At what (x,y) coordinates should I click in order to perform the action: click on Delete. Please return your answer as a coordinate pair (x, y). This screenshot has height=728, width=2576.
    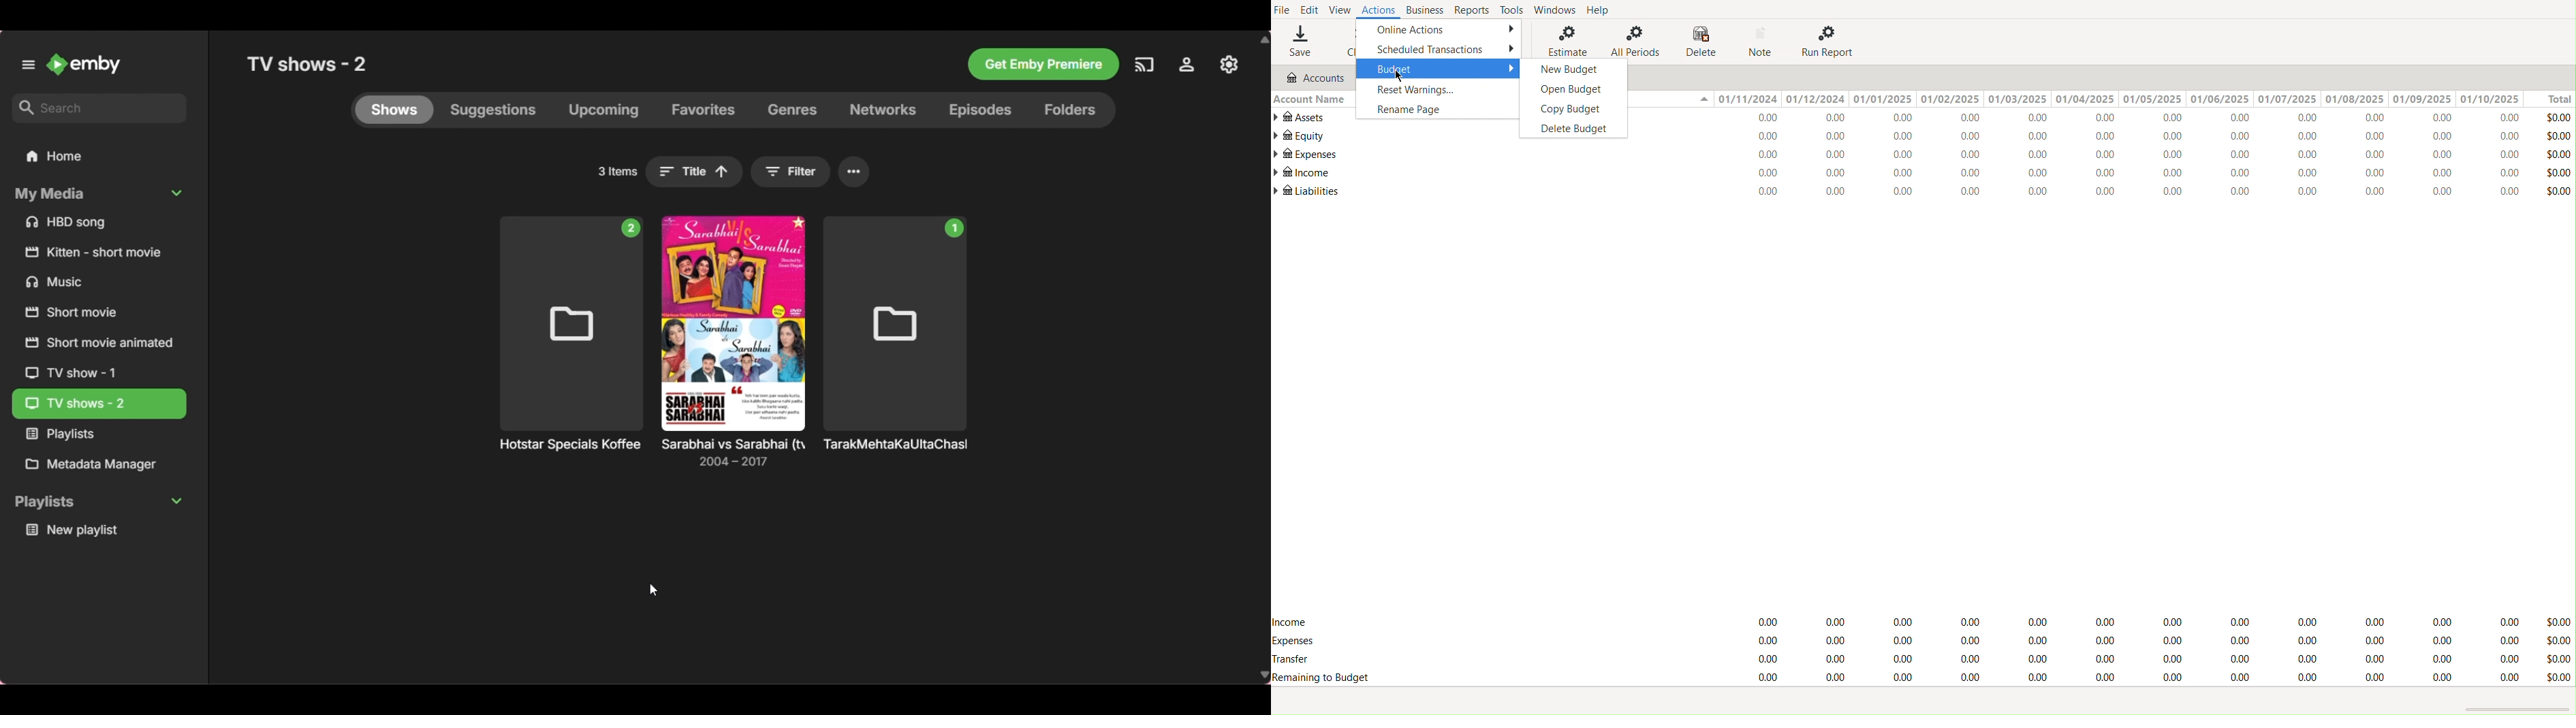
    Looking at the image, I should click on (1700, 41).